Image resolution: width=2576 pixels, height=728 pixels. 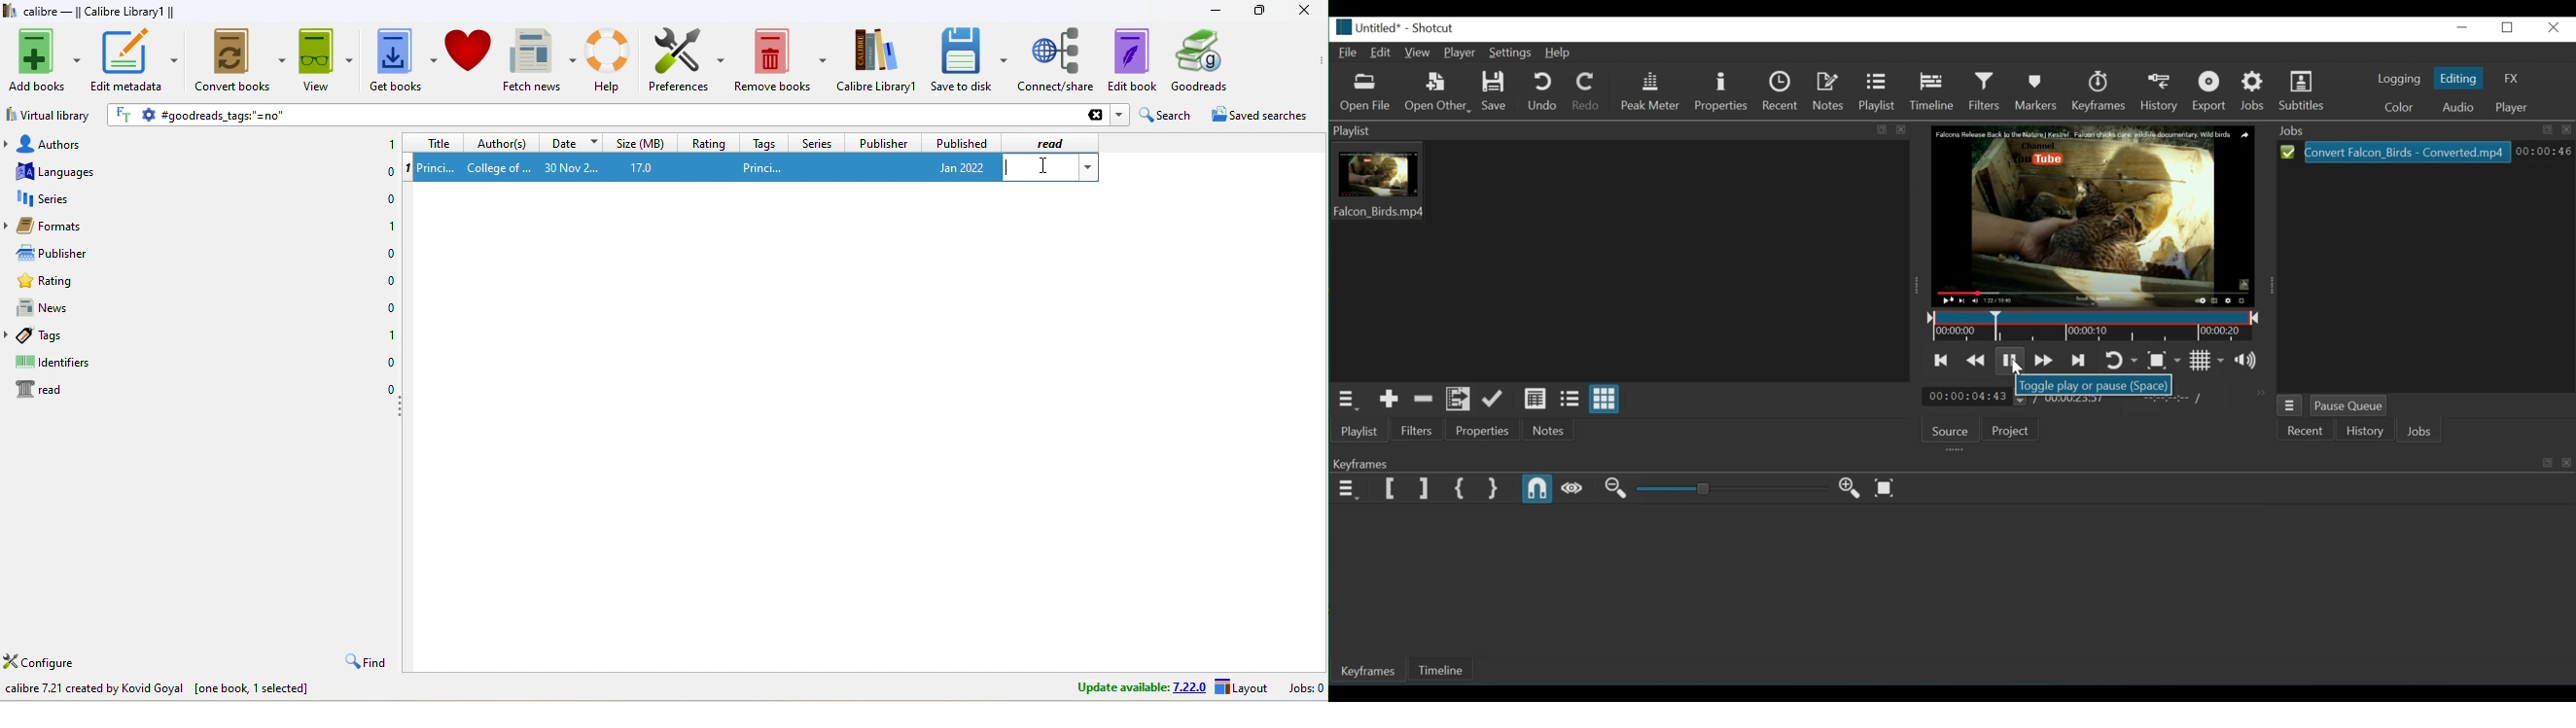 I want to click on 0, so click(x=390, y=255).